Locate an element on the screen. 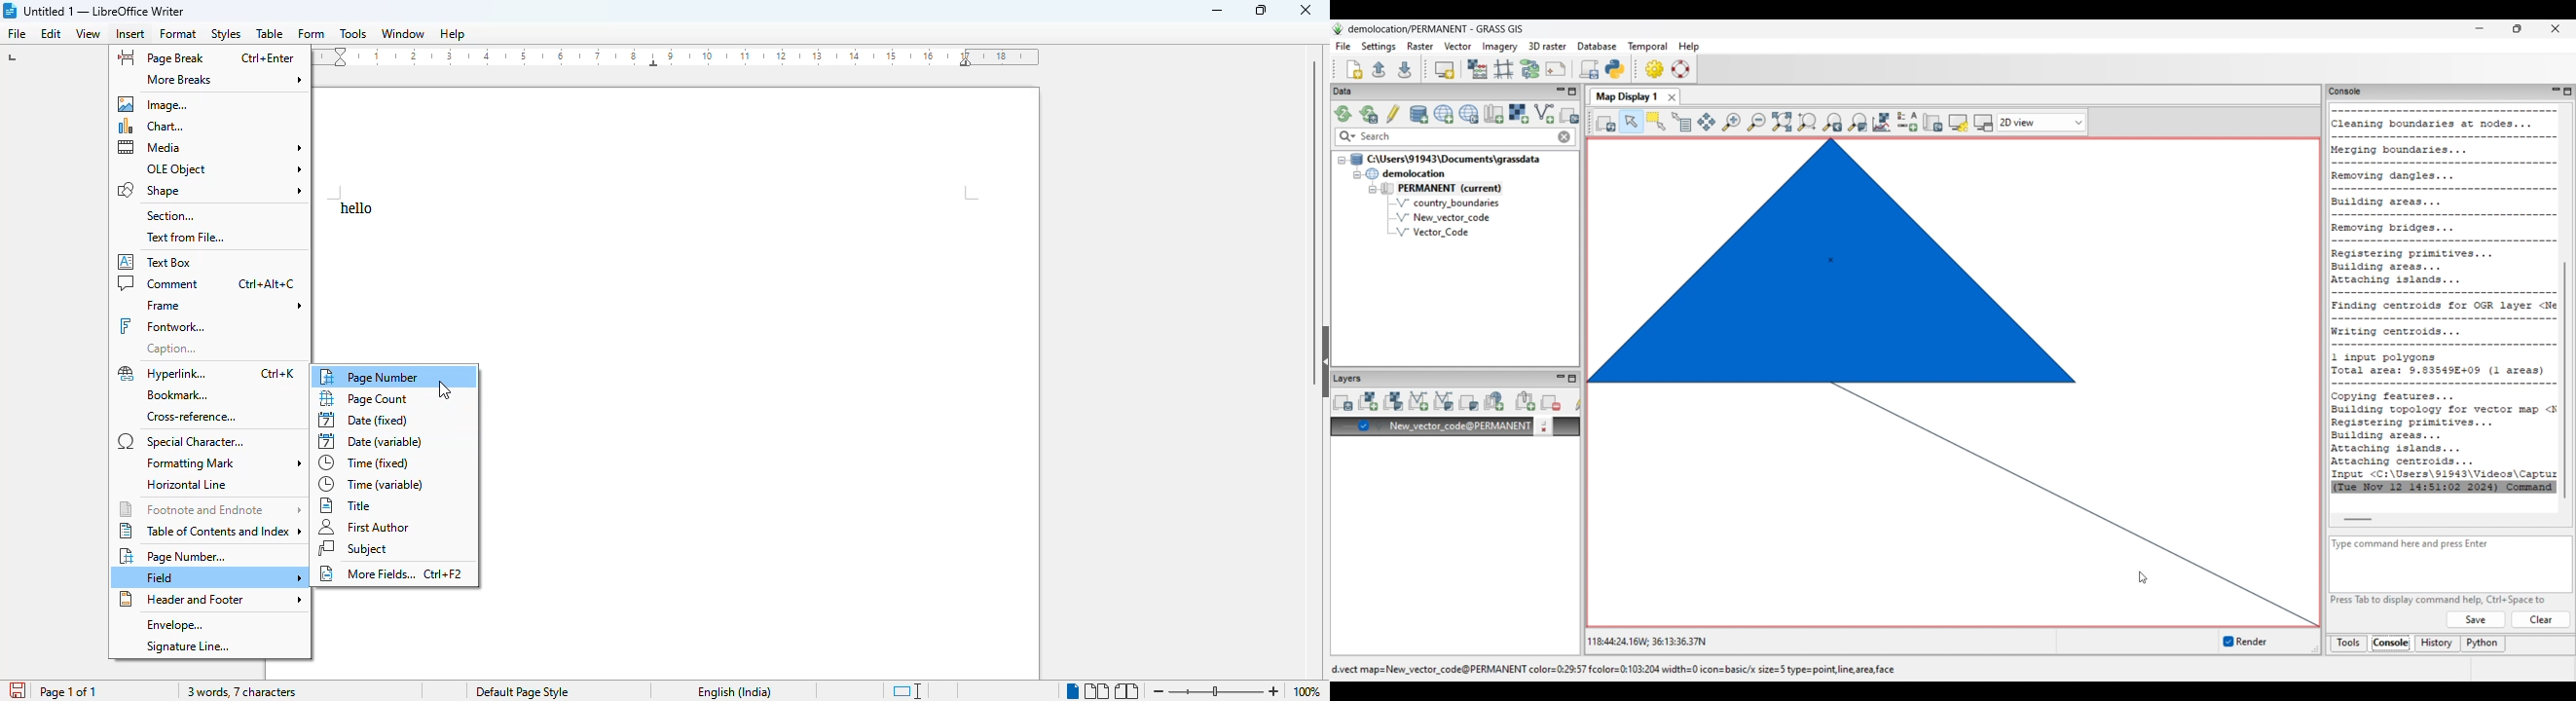  envelope is located at coordinates (173, 624).